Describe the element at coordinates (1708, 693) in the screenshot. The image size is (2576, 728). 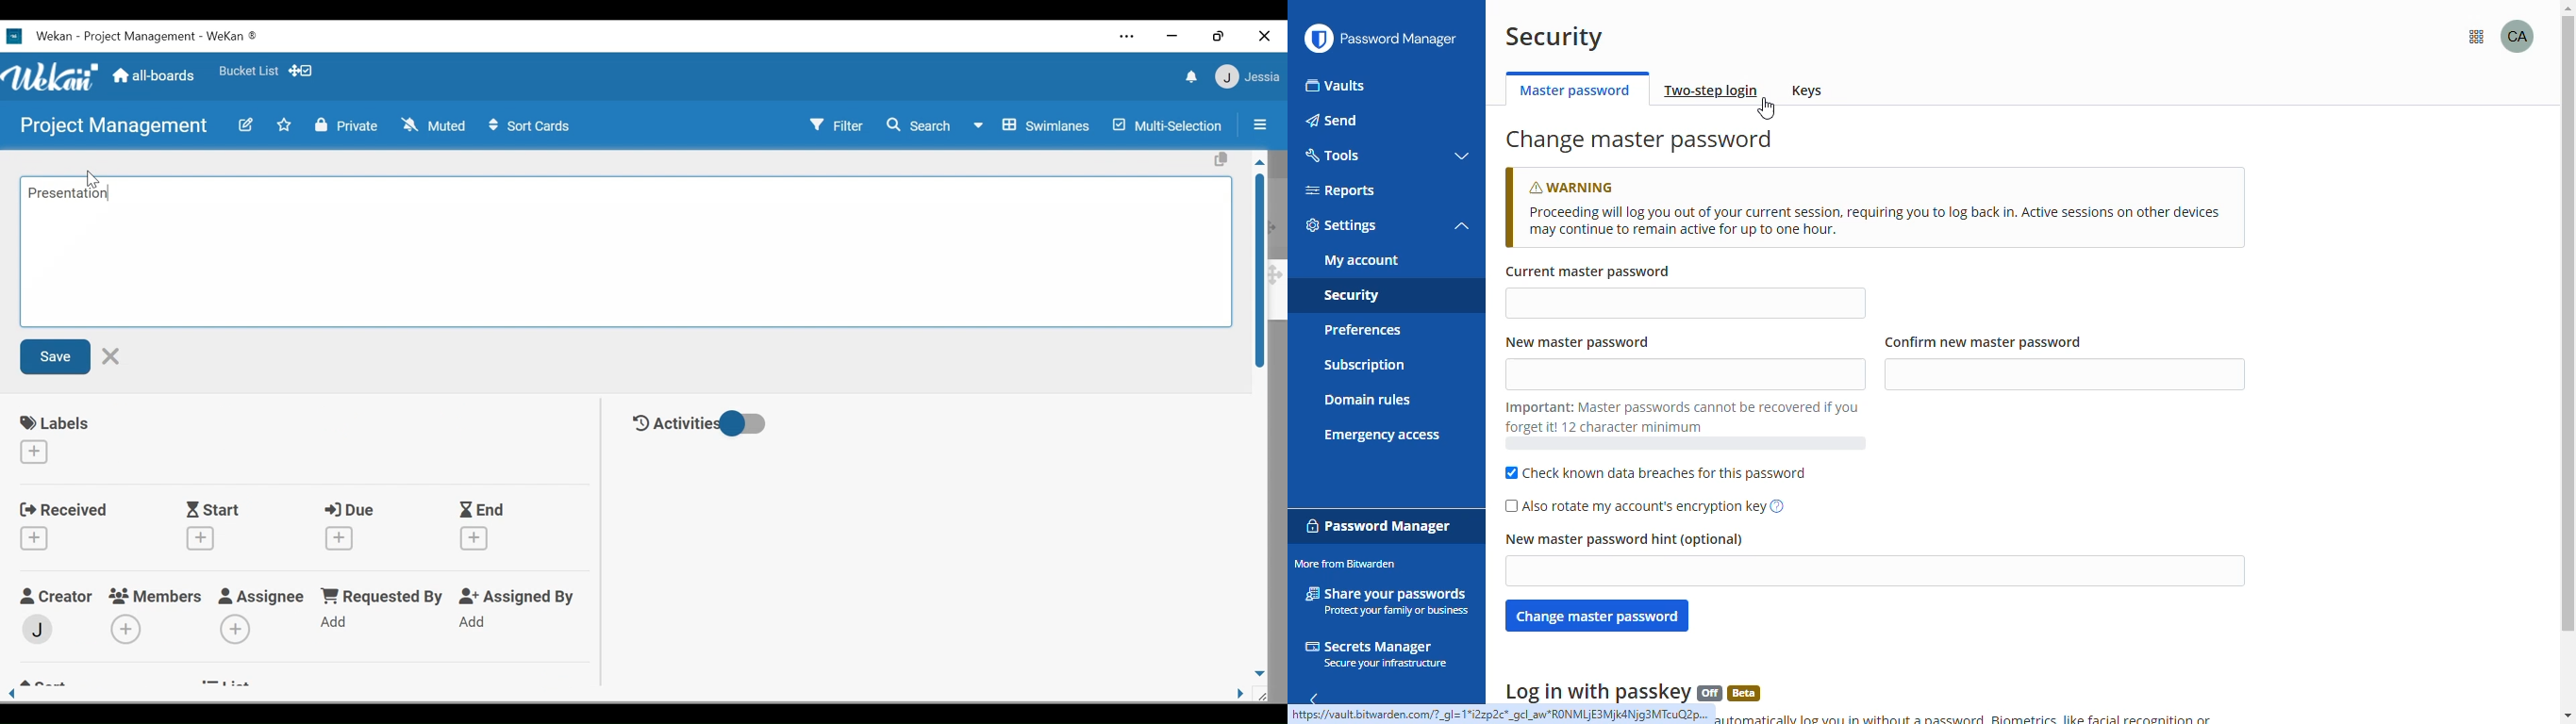
I see `off` at that location.